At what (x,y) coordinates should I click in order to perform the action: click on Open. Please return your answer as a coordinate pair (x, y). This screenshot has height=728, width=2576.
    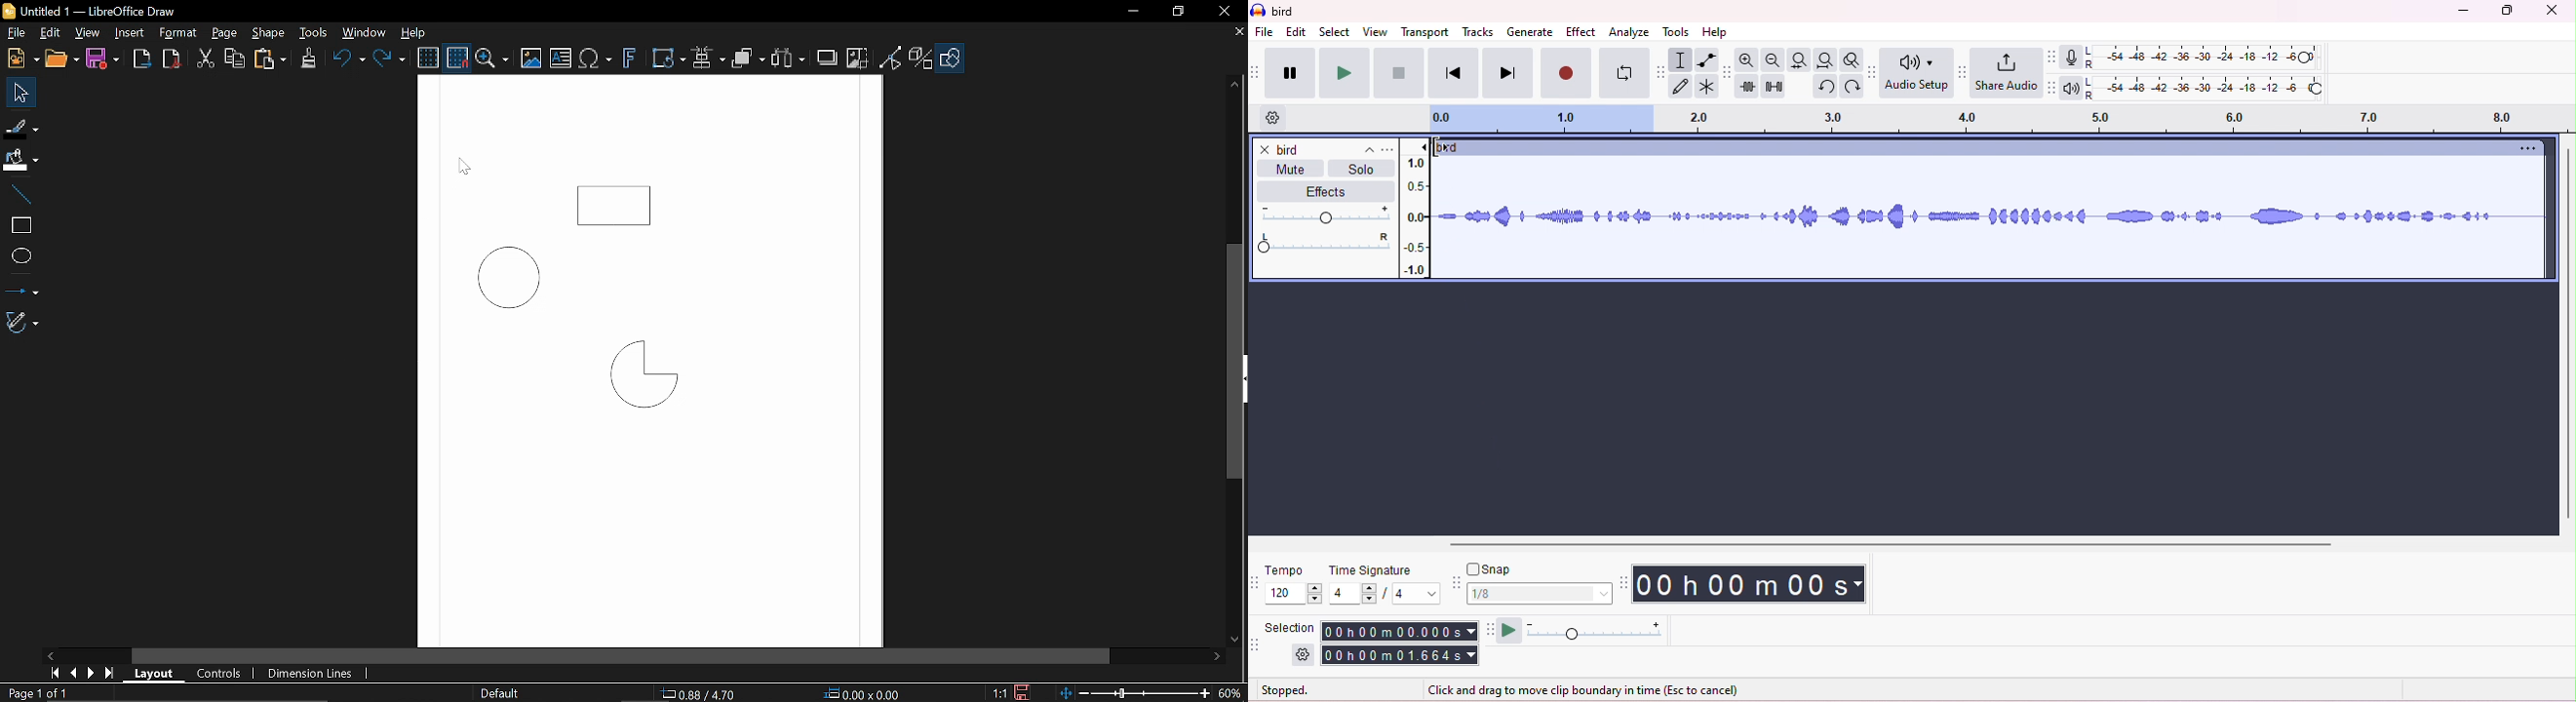
    Looking at the image, I should click on (61, 58).